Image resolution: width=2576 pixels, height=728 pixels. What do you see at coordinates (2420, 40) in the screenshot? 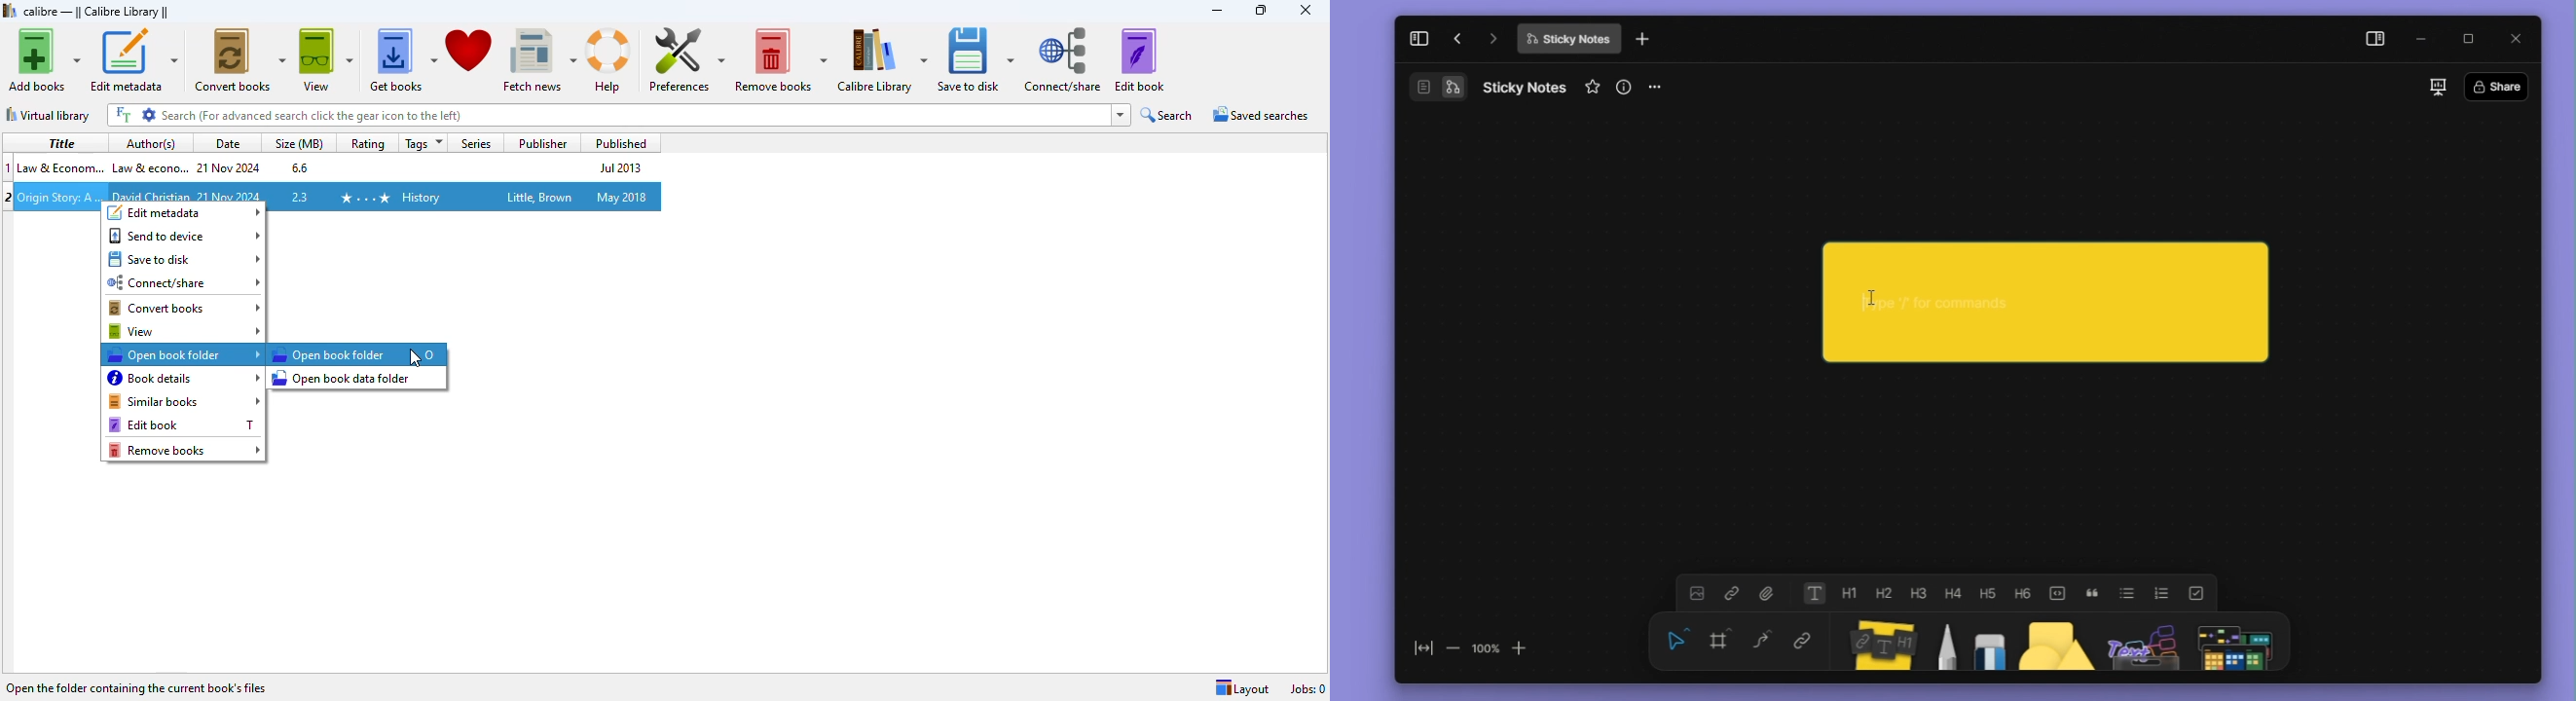
I see `minimize` at bounding box center [2420, 40].